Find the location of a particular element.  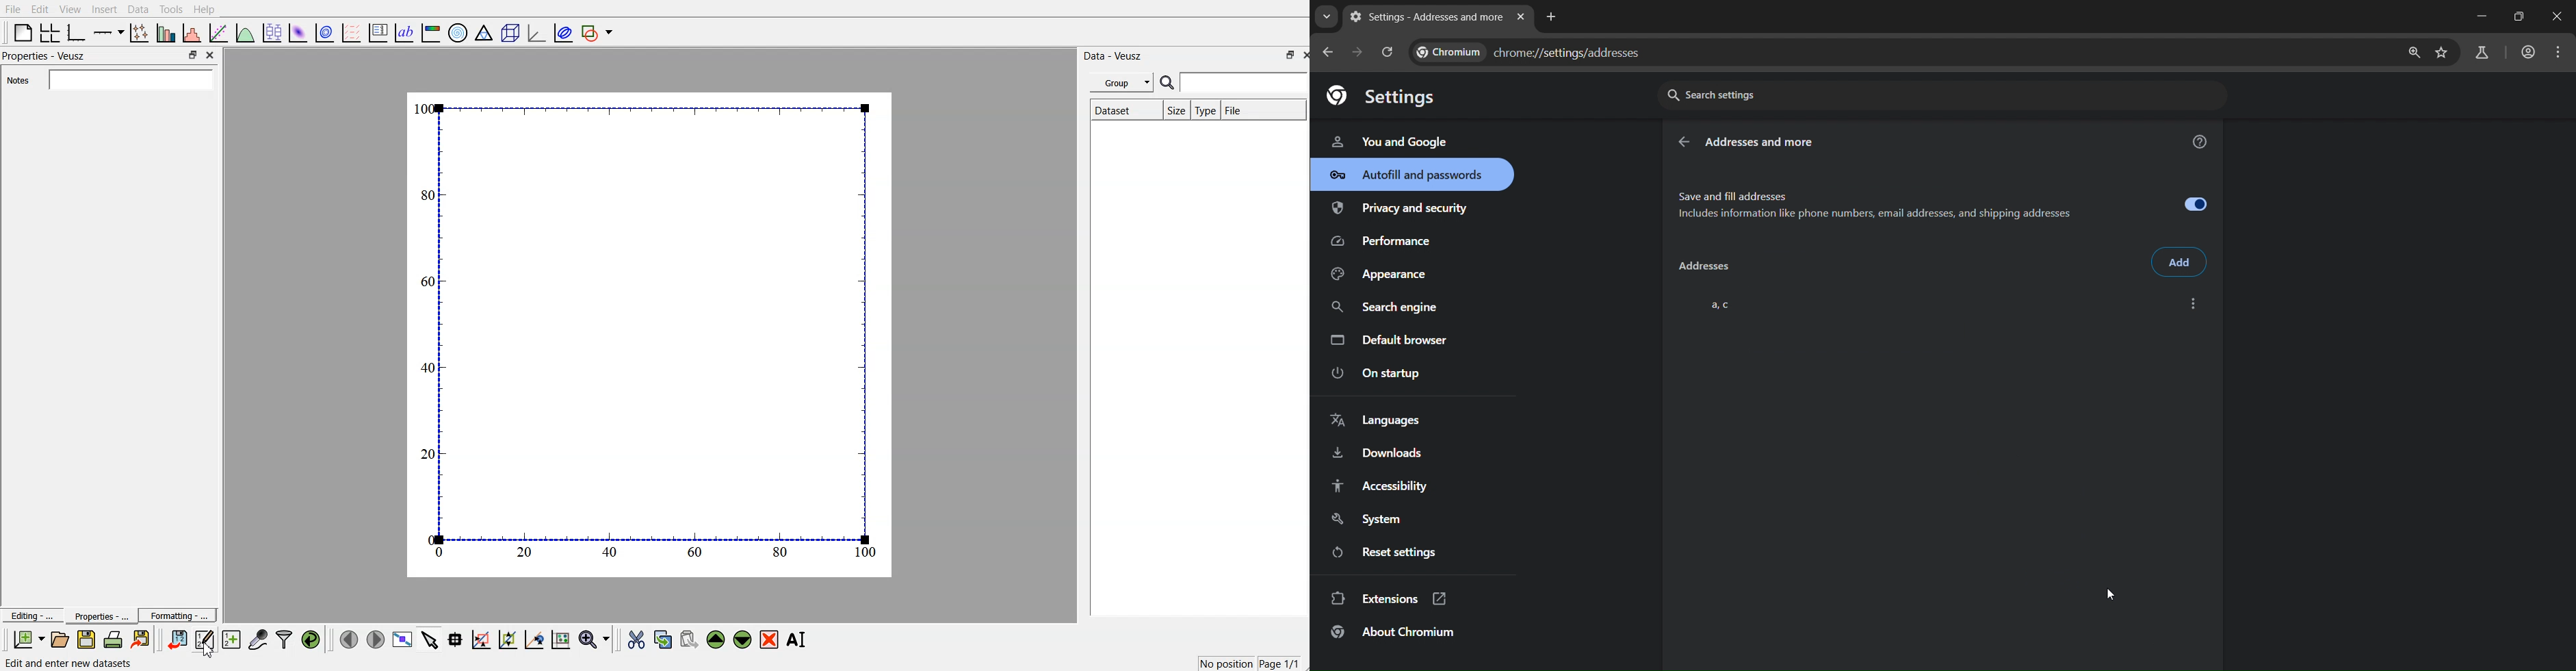

chrome://settings/addresses is located at coordinates (1538, 50).